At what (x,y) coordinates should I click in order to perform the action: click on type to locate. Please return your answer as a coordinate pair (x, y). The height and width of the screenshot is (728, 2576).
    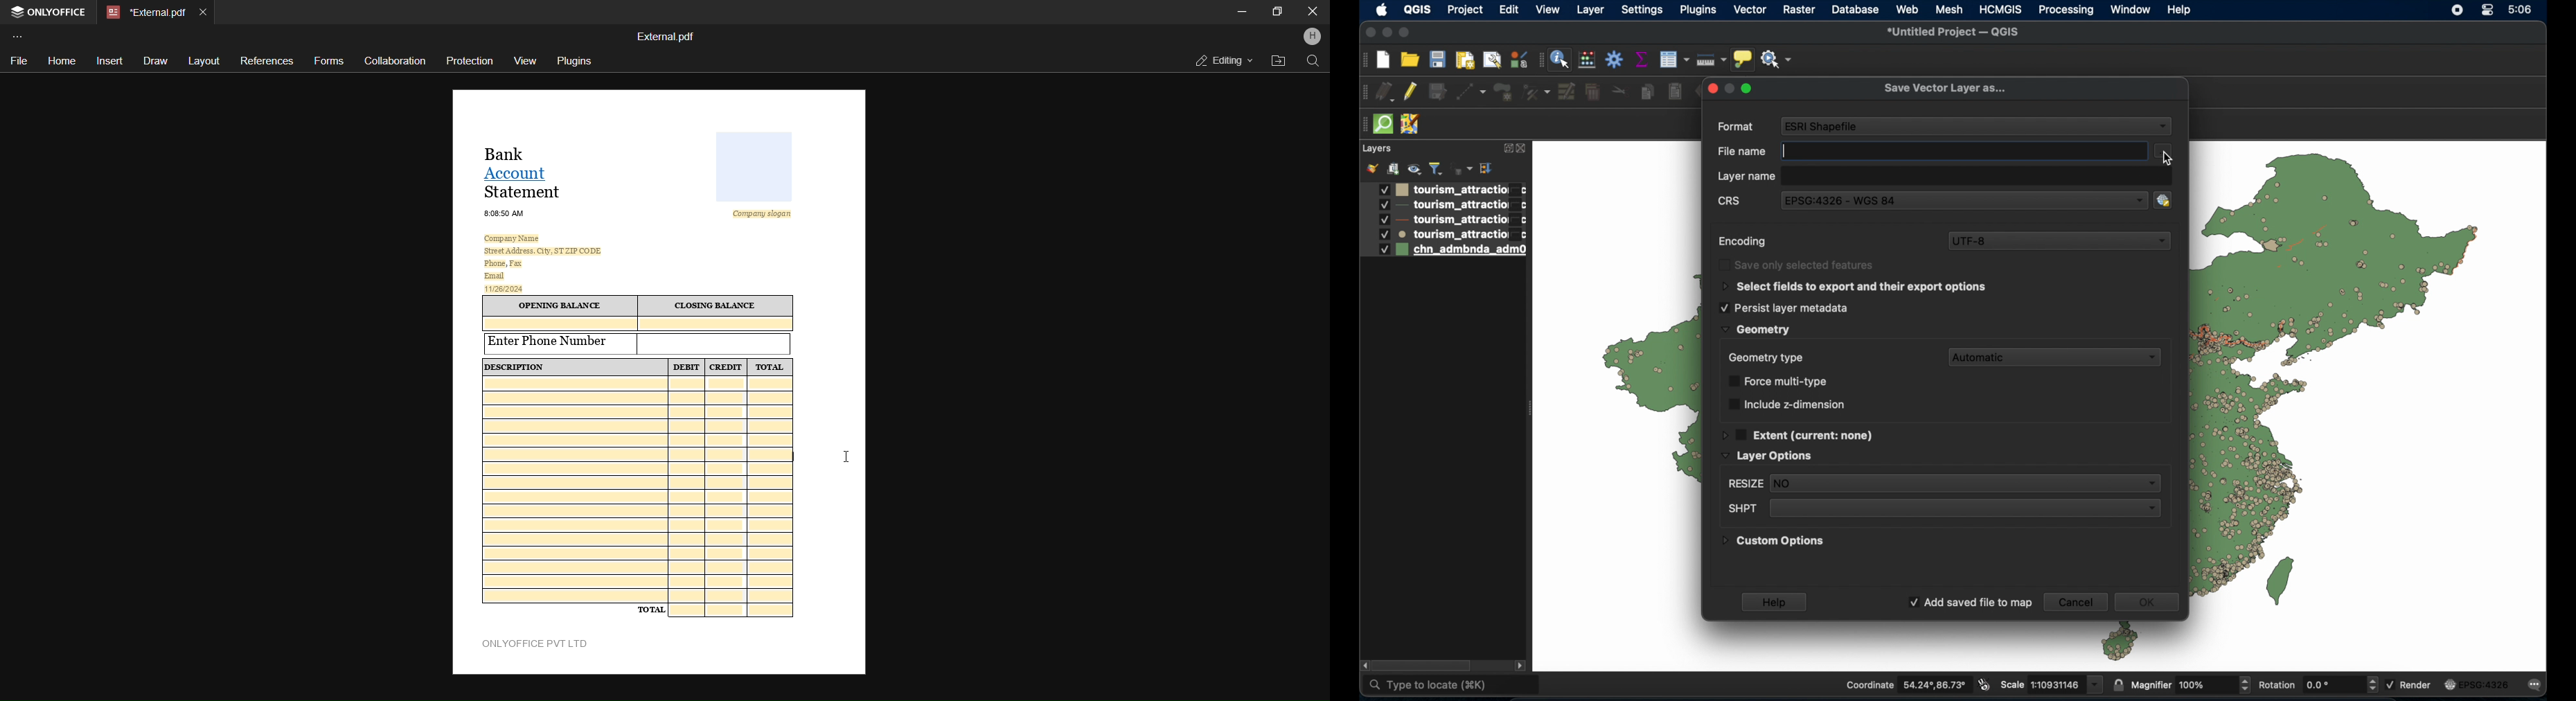
    Looking at the image, I should click on (1452, 685).